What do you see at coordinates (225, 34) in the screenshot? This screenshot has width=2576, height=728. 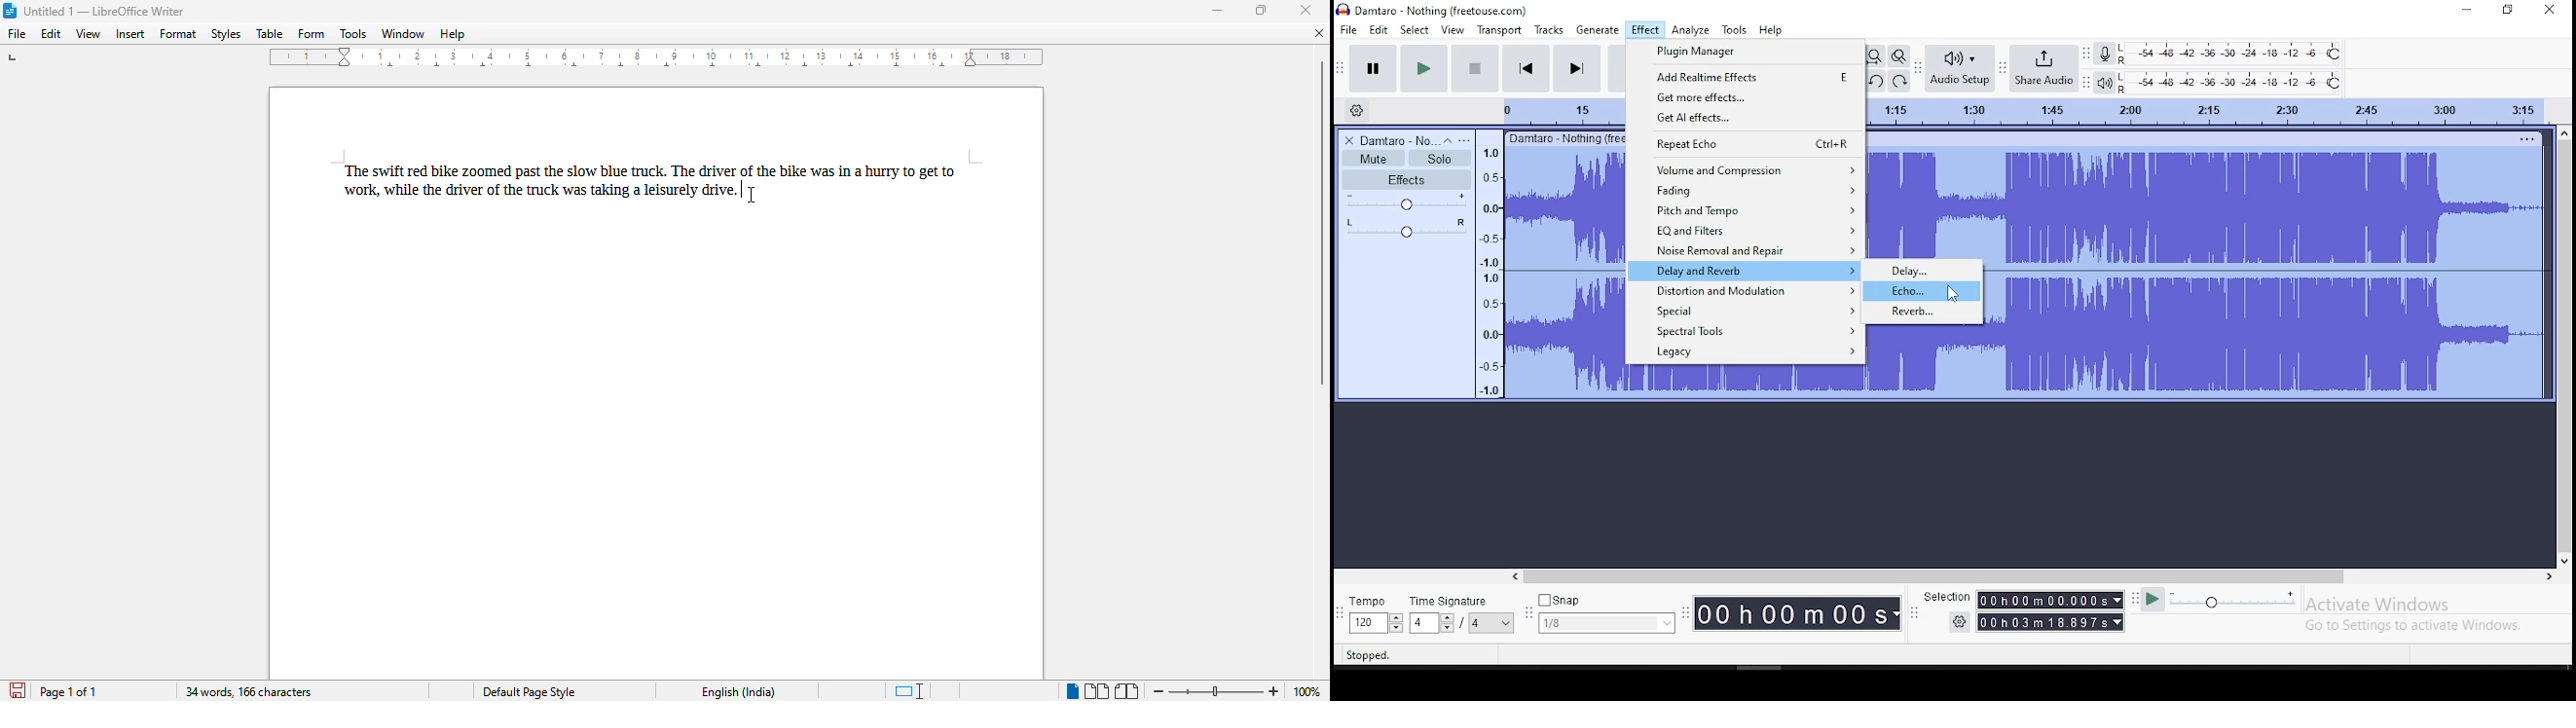 I see `styles` at bounding box center [225, 34].